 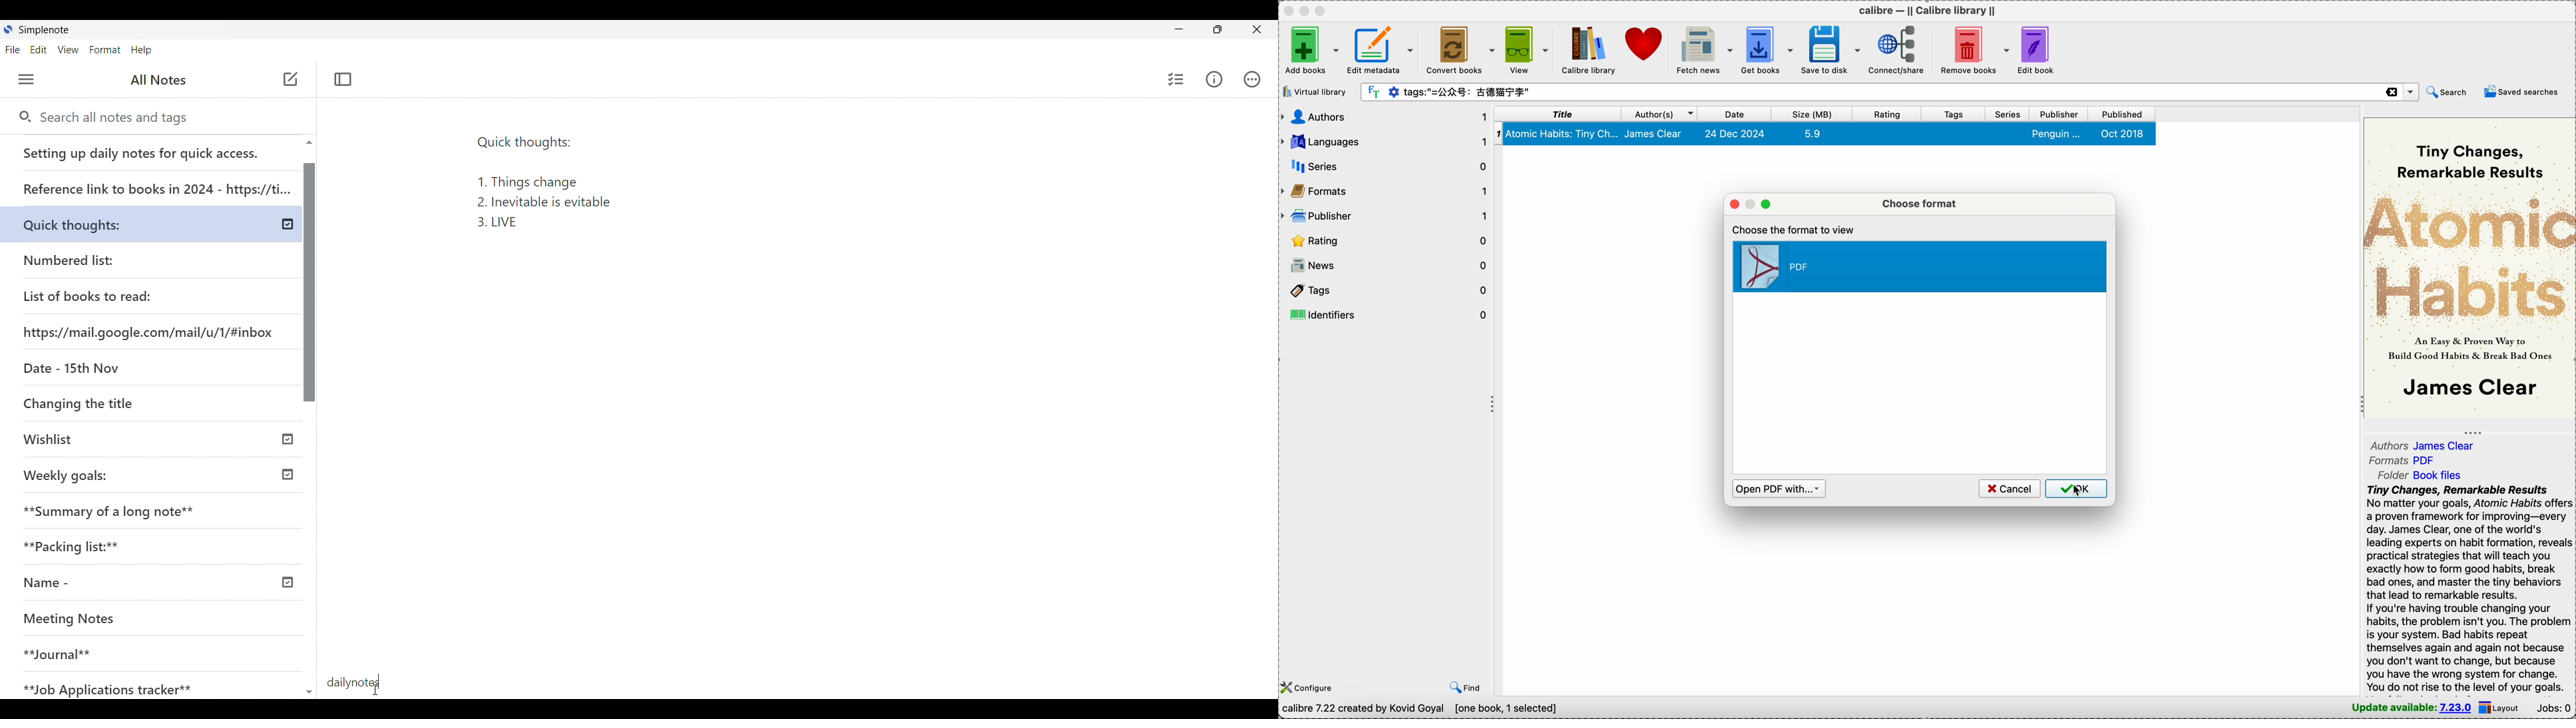 I want to click on Job Application tracker, so click(x=114, y=686).